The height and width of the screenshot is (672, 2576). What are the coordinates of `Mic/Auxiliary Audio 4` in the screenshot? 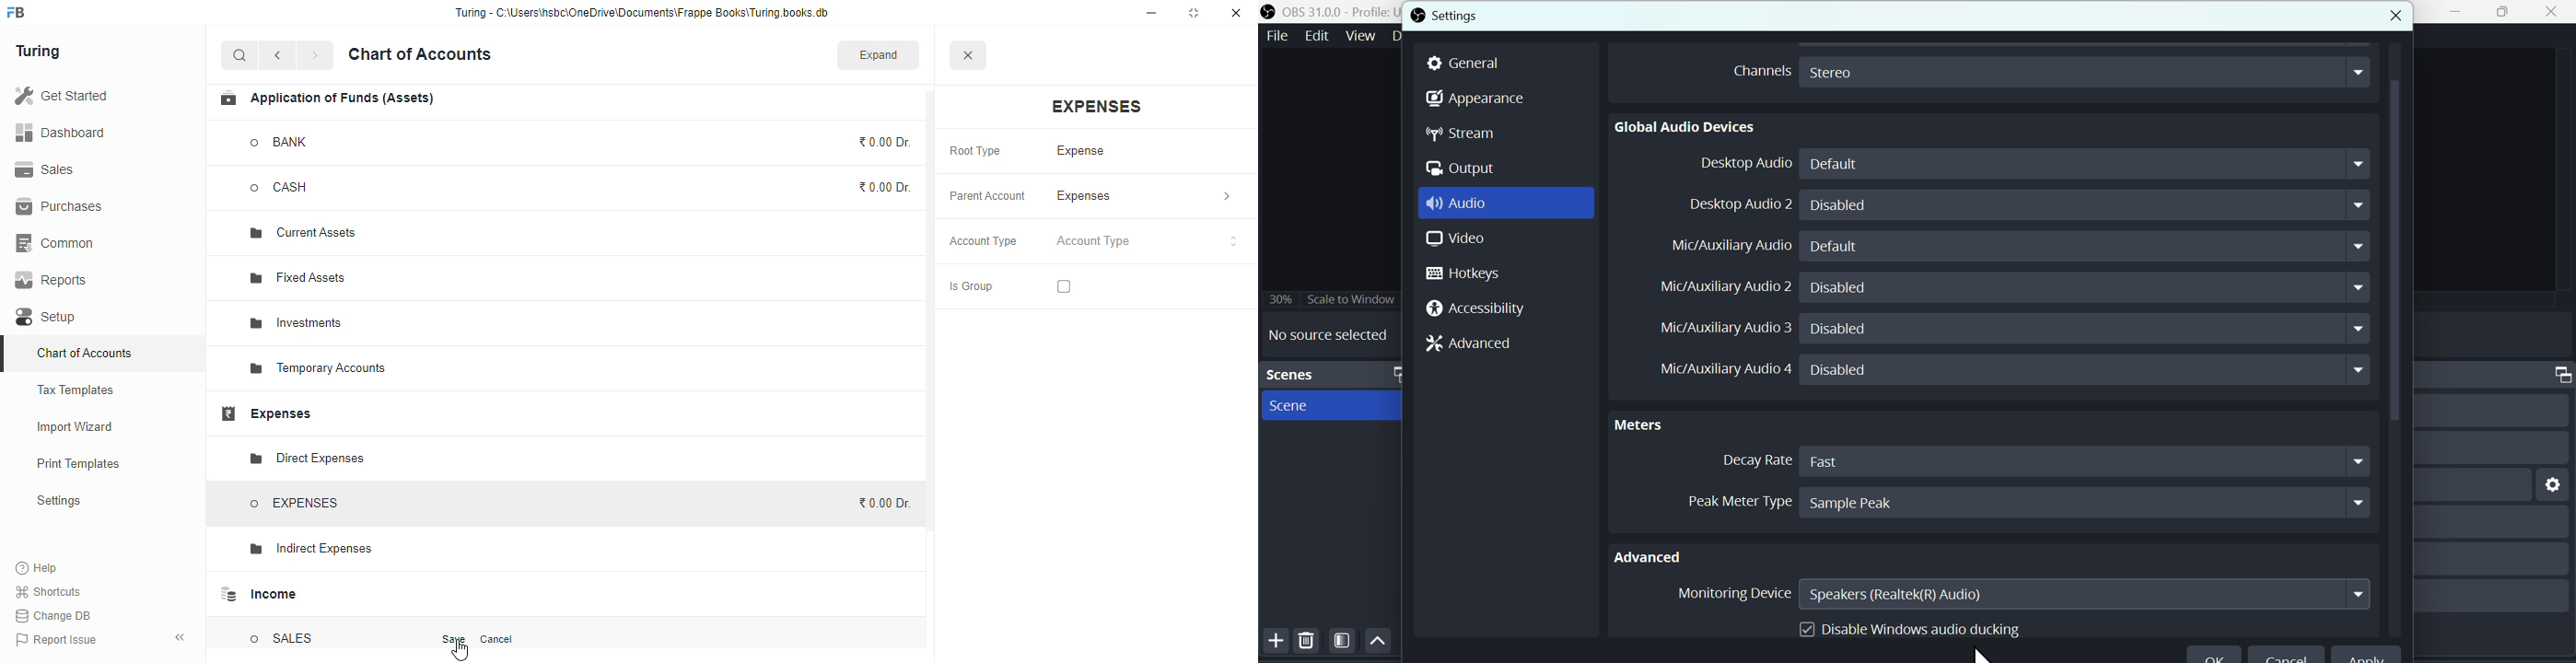 It's located at (1716, 371).